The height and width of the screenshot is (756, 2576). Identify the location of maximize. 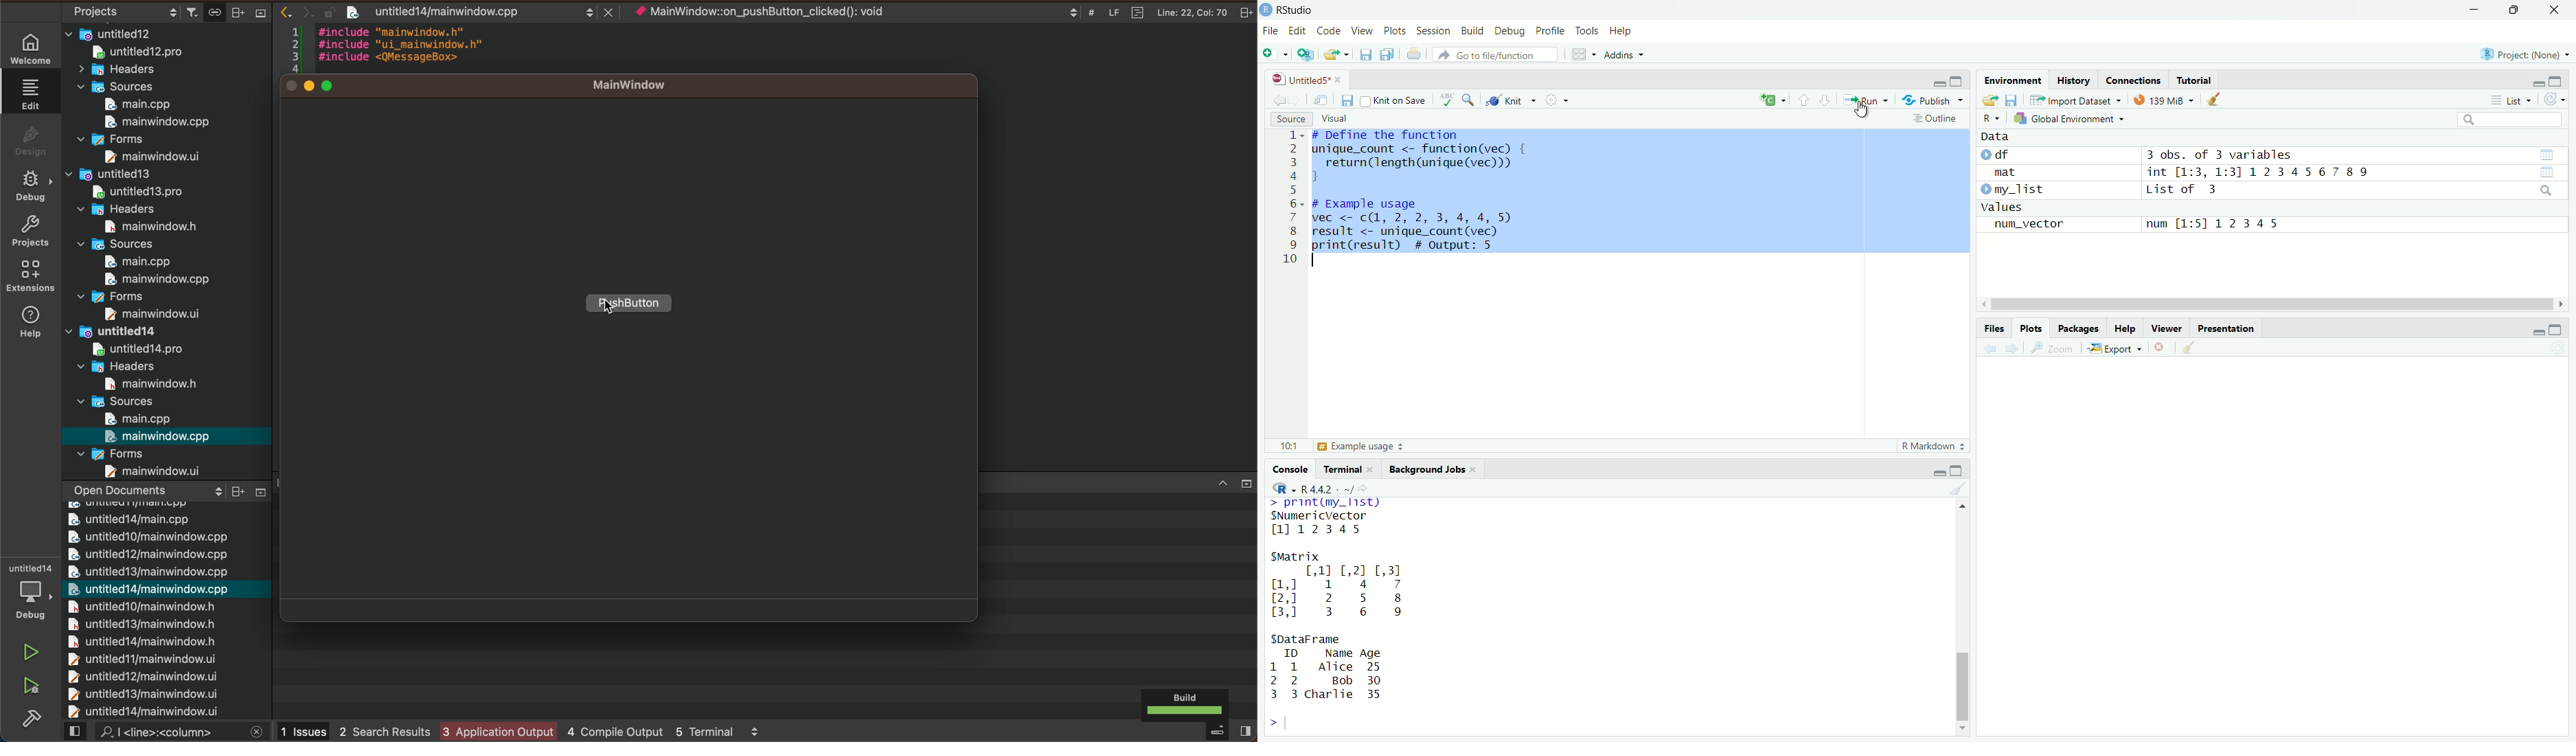
(2557, 82).